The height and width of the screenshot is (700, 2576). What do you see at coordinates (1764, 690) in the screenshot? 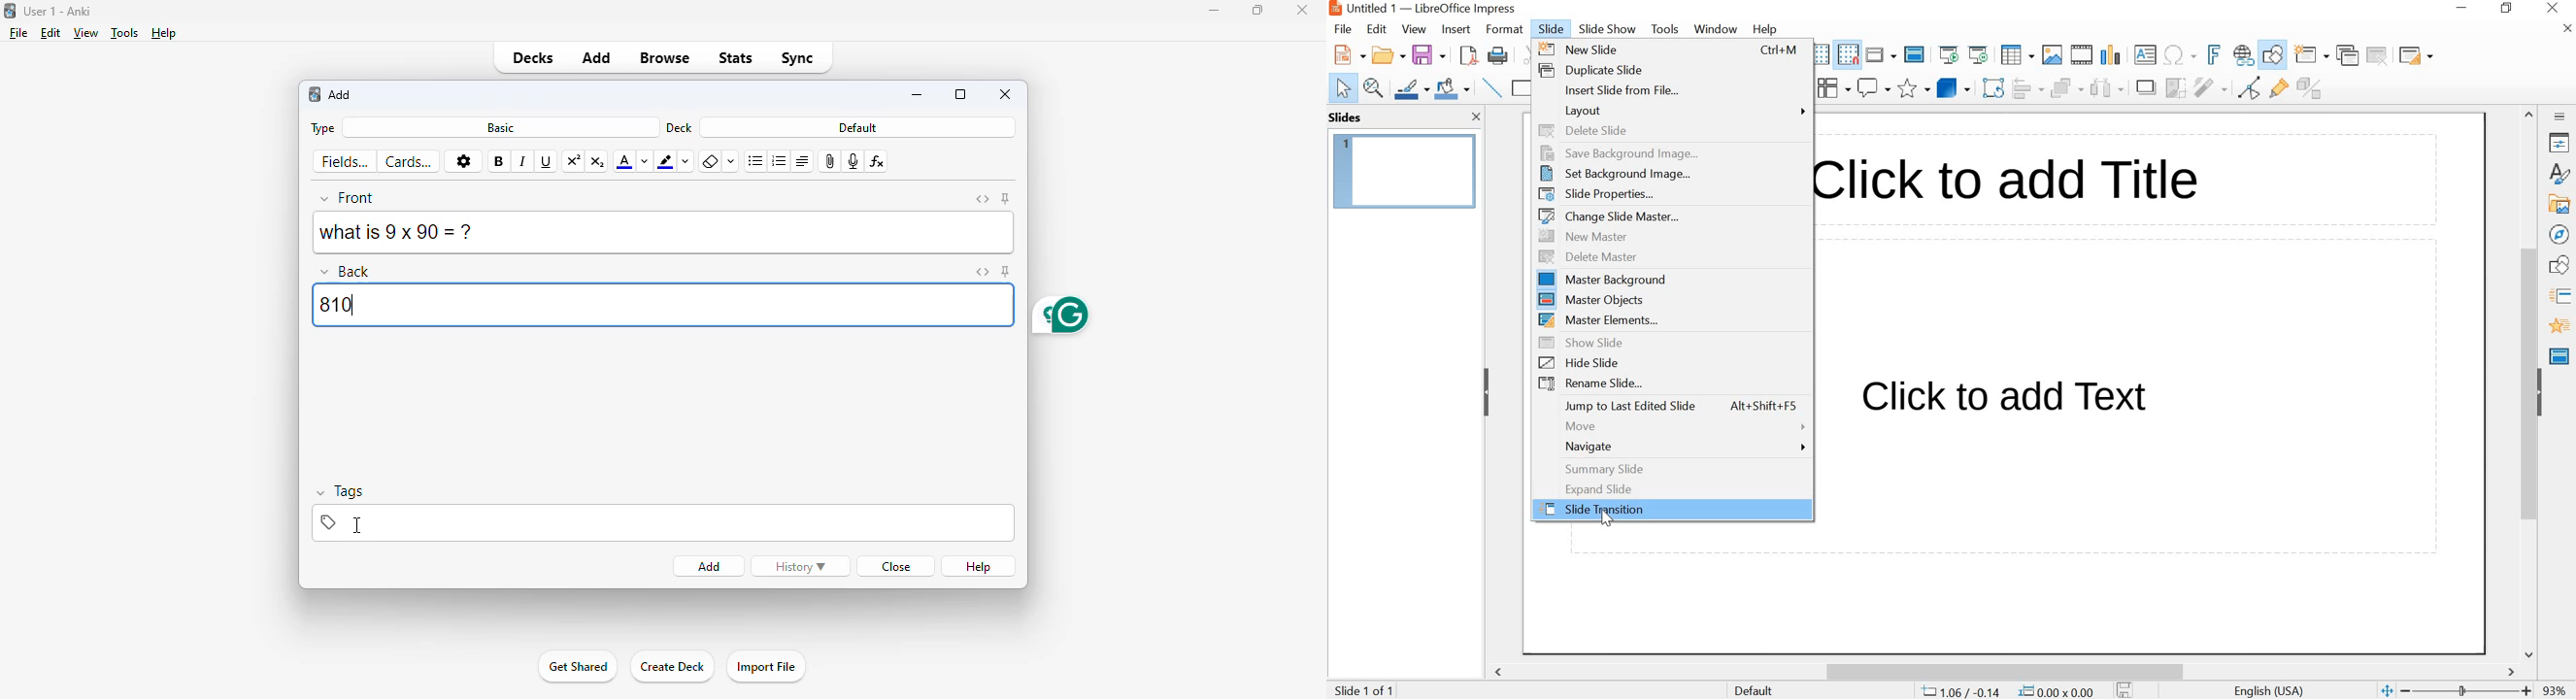
I see `DEFAULT` at bounding box center [1764, 690].